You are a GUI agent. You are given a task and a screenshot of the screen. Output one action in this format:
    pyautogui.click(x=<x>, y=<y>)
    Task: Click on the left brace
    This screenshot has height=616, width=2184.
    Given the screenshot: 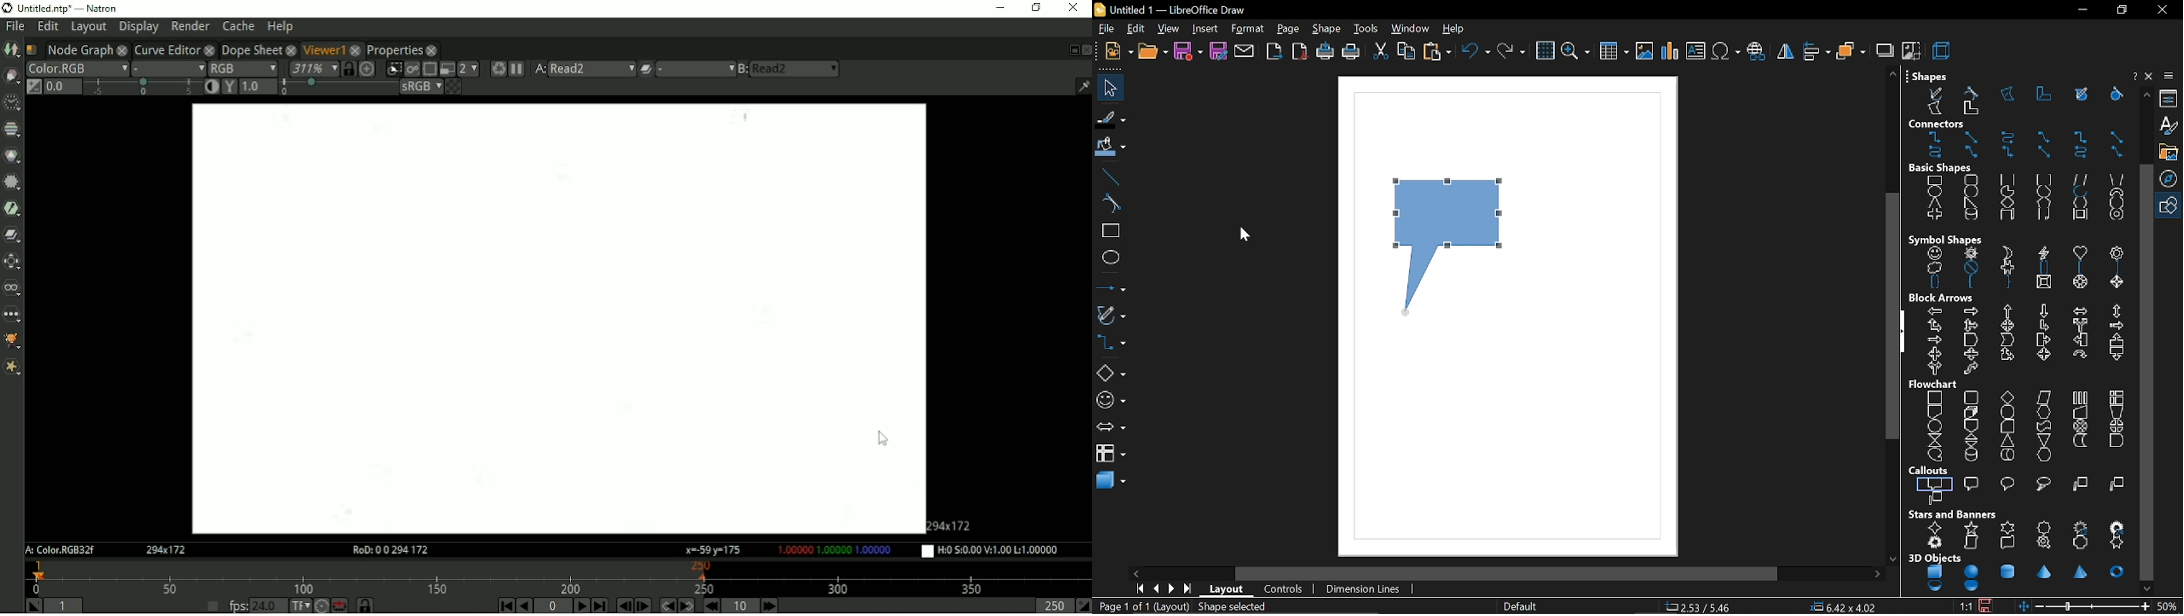 What is the action you would take?
    pyautogui.click(x=1970, y=282)
    